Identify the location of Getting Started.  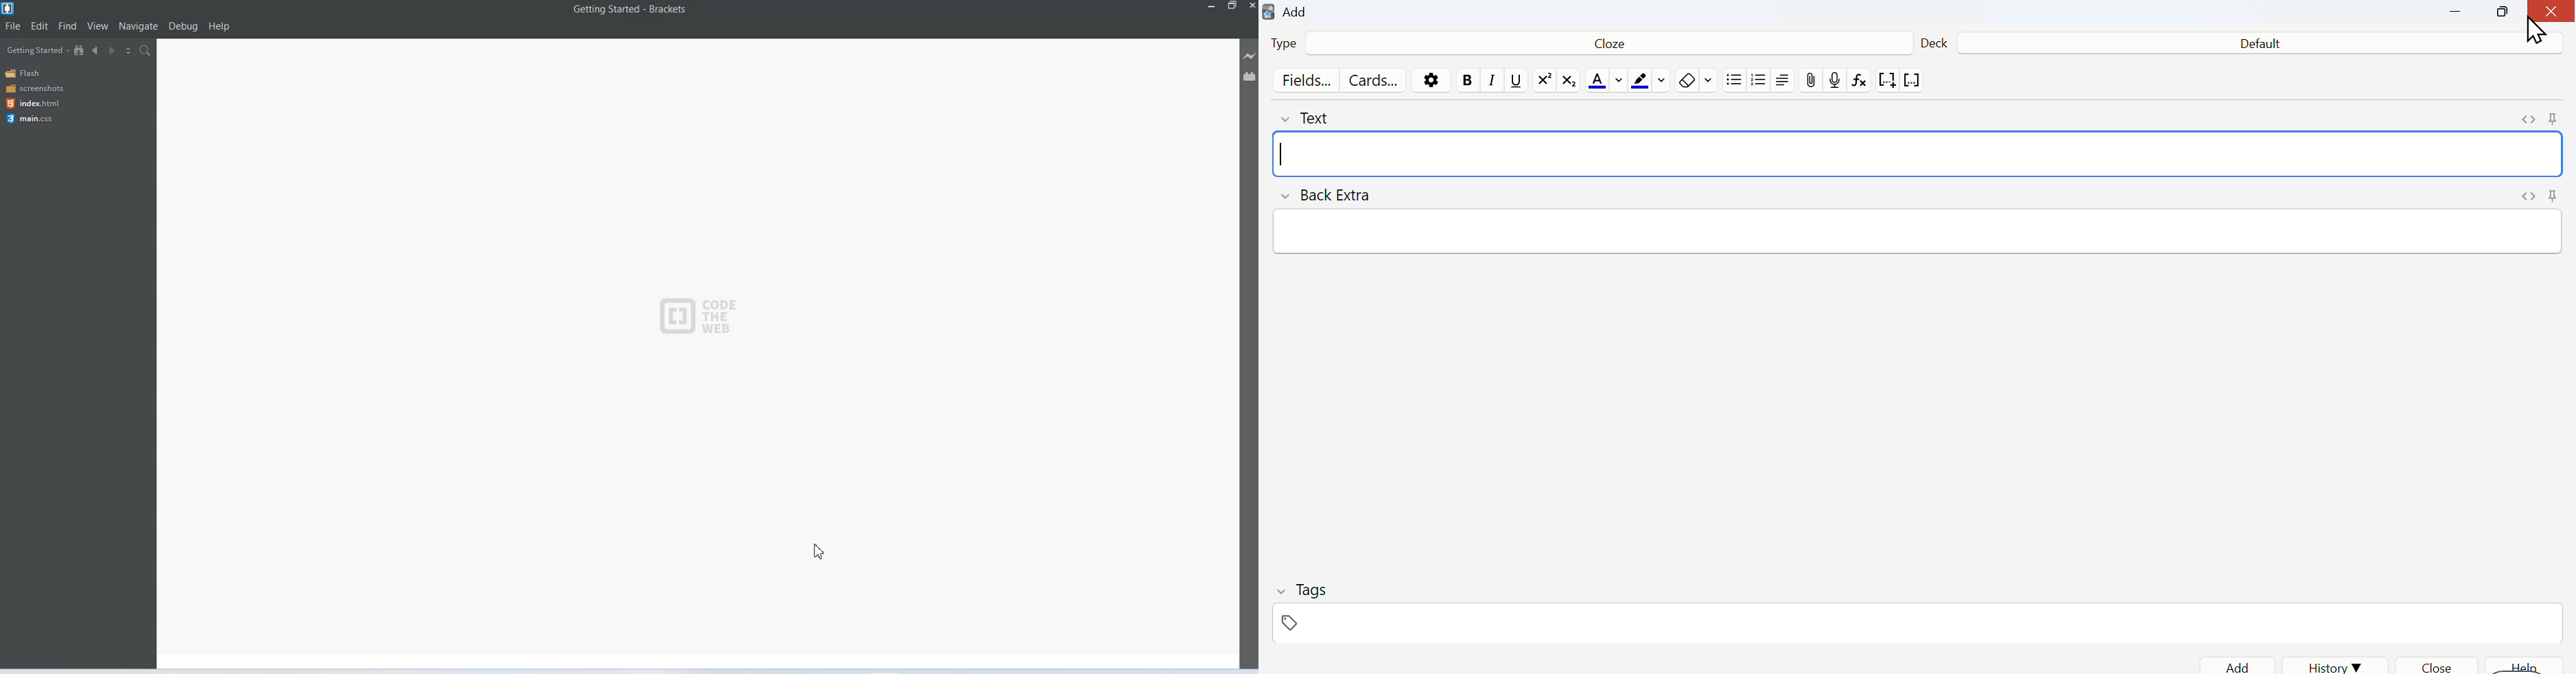
(35, 50).